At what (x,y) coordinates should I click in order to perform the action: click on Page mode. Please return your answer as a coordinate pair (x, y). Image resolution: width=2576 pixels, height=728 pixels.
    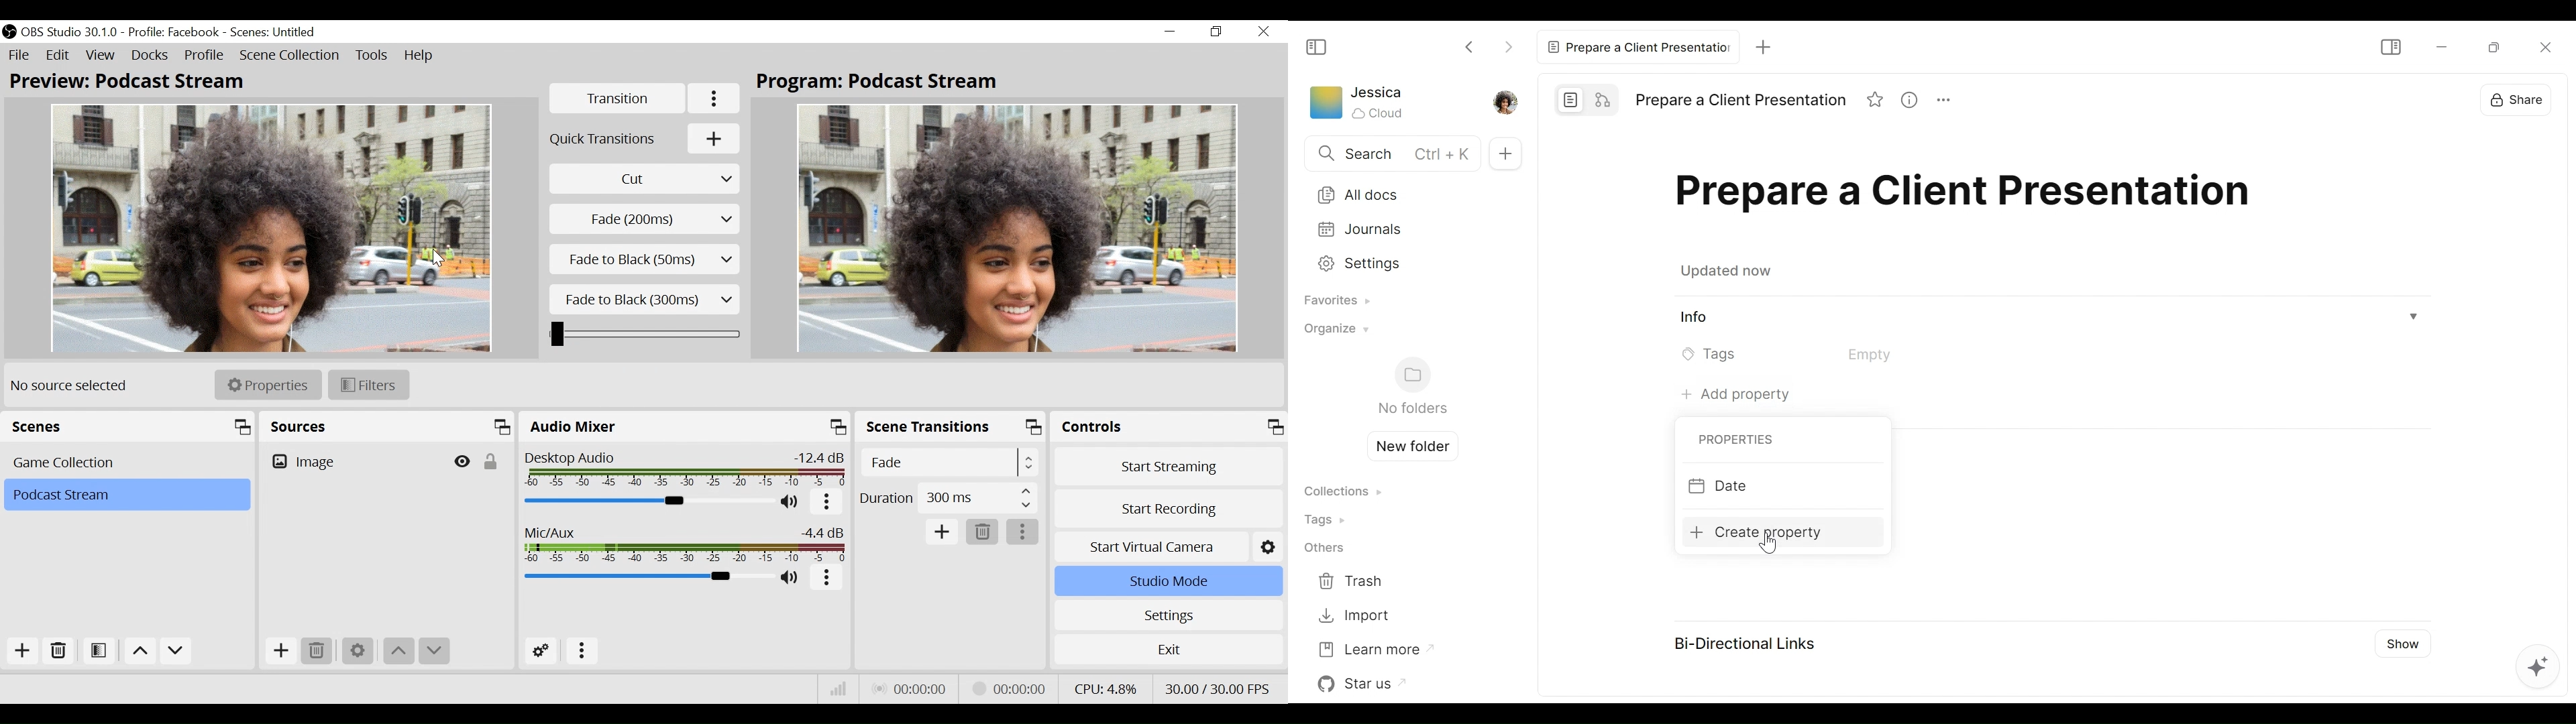
    Looking at the image, I should click on (1571, 99).